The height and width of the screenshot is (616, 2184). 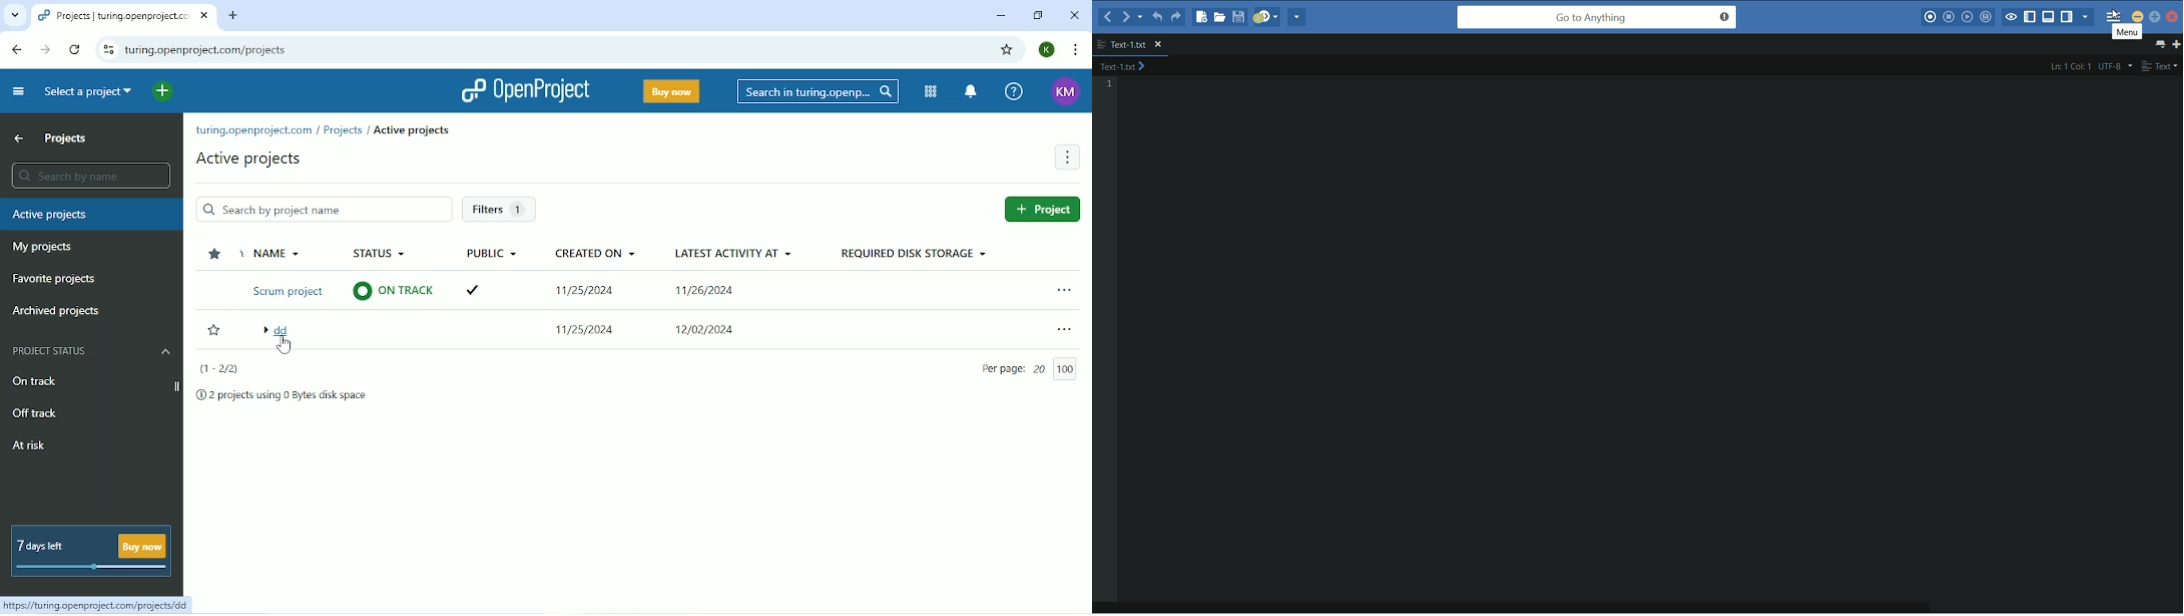 What do you see at coordinates (1000, 14) in the screenshot?
I see `Minimize` at bounding box center [1000, 14].